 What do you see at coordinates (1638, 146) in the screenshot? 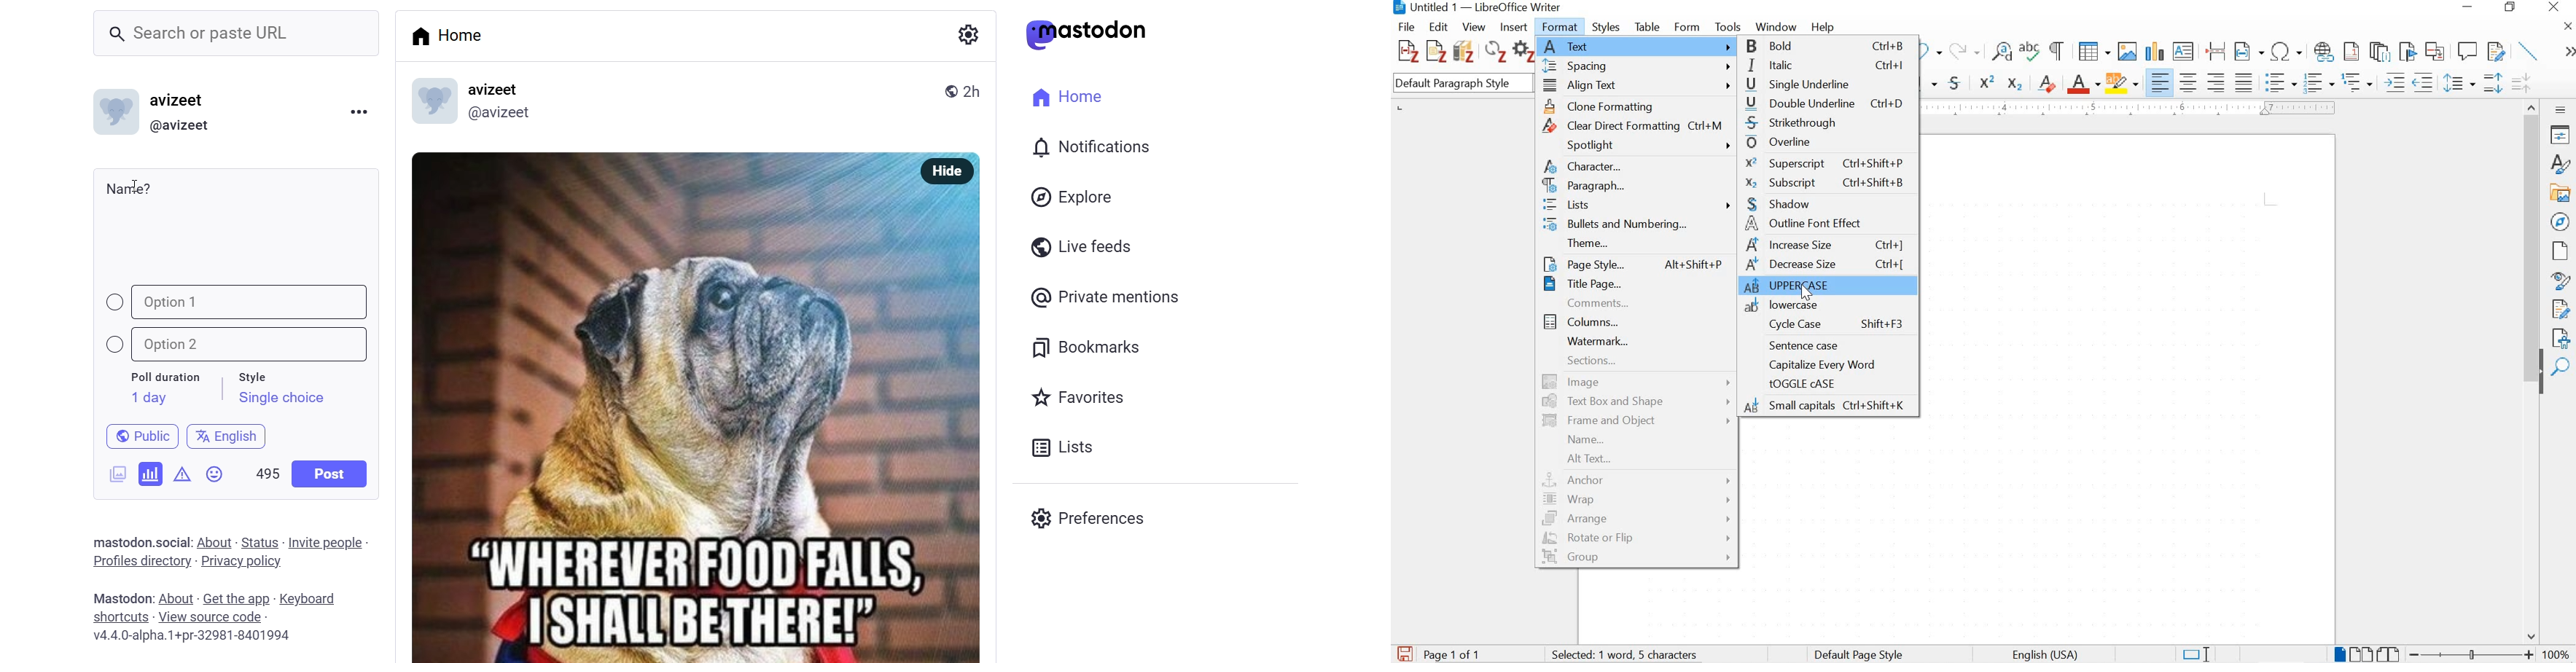
I see `spotlight` at bounding box center [1638, 146].